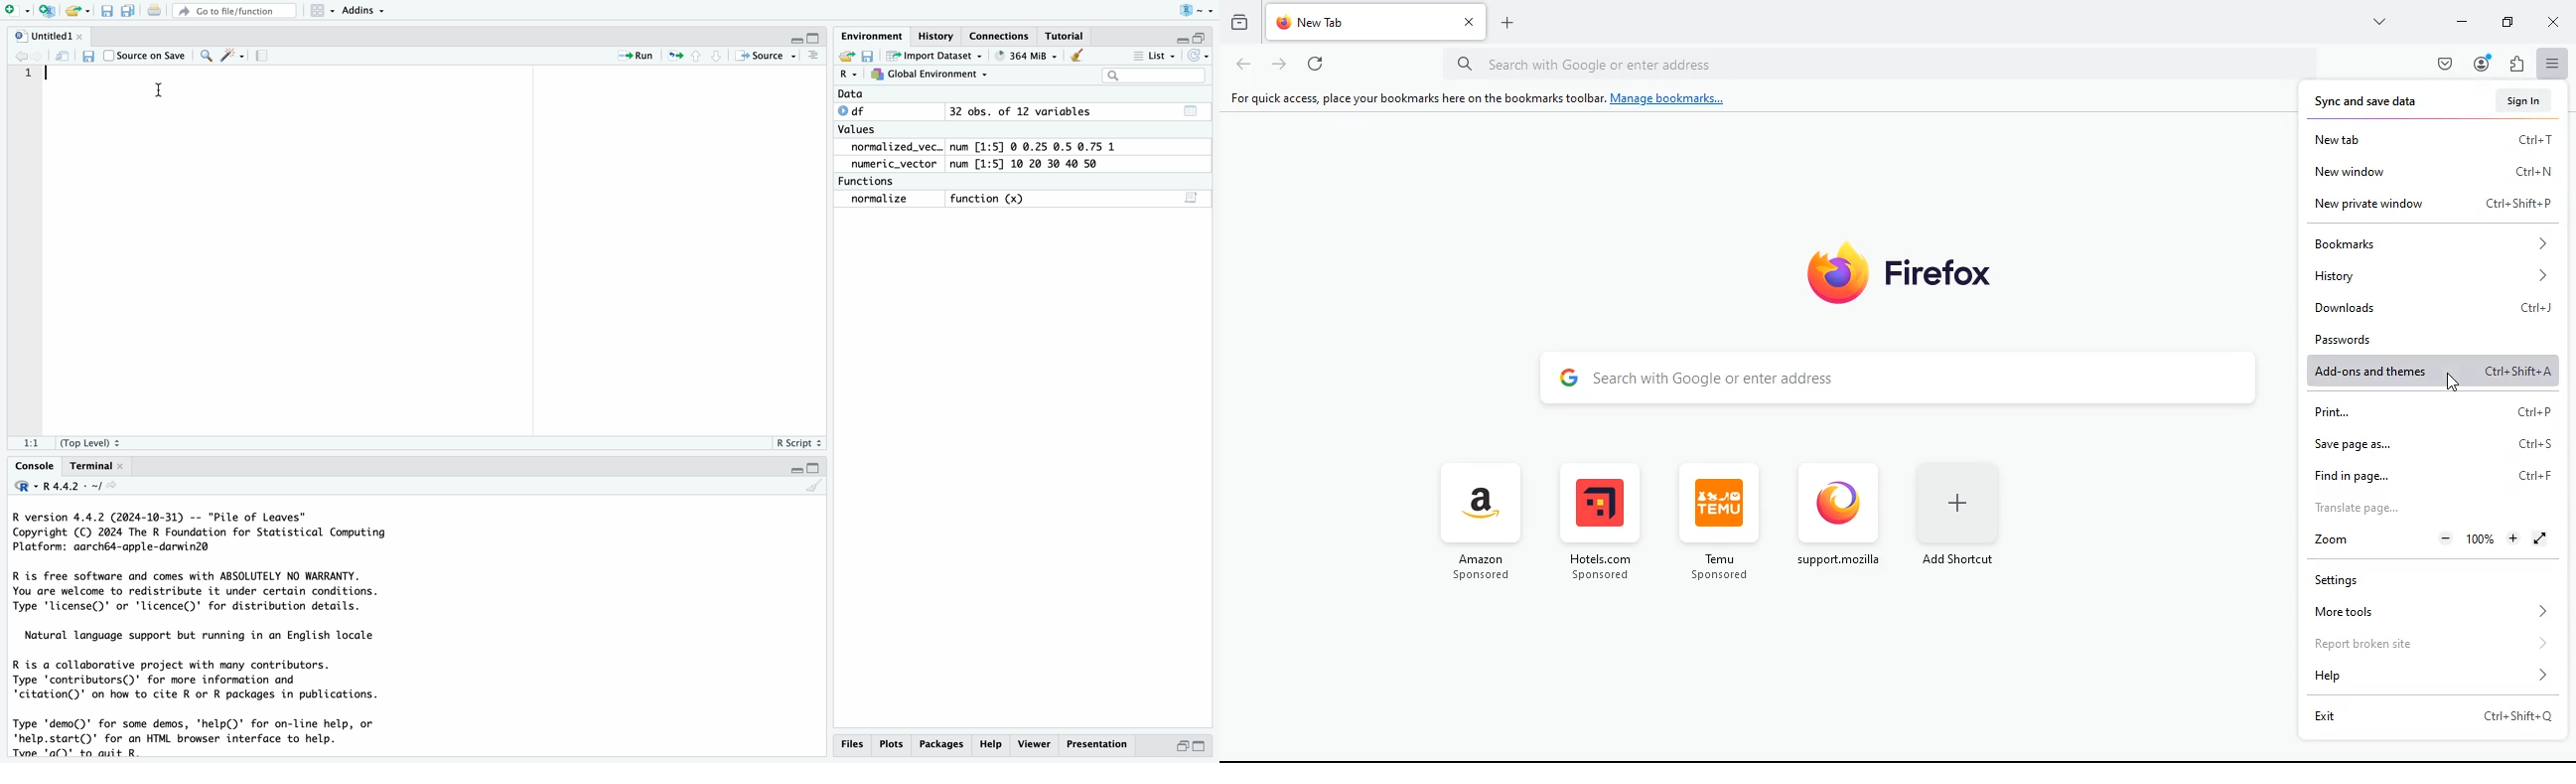 The height and width of the screenshot is (784, 2576). I want to click on Fullscreen, so click(802, 469).